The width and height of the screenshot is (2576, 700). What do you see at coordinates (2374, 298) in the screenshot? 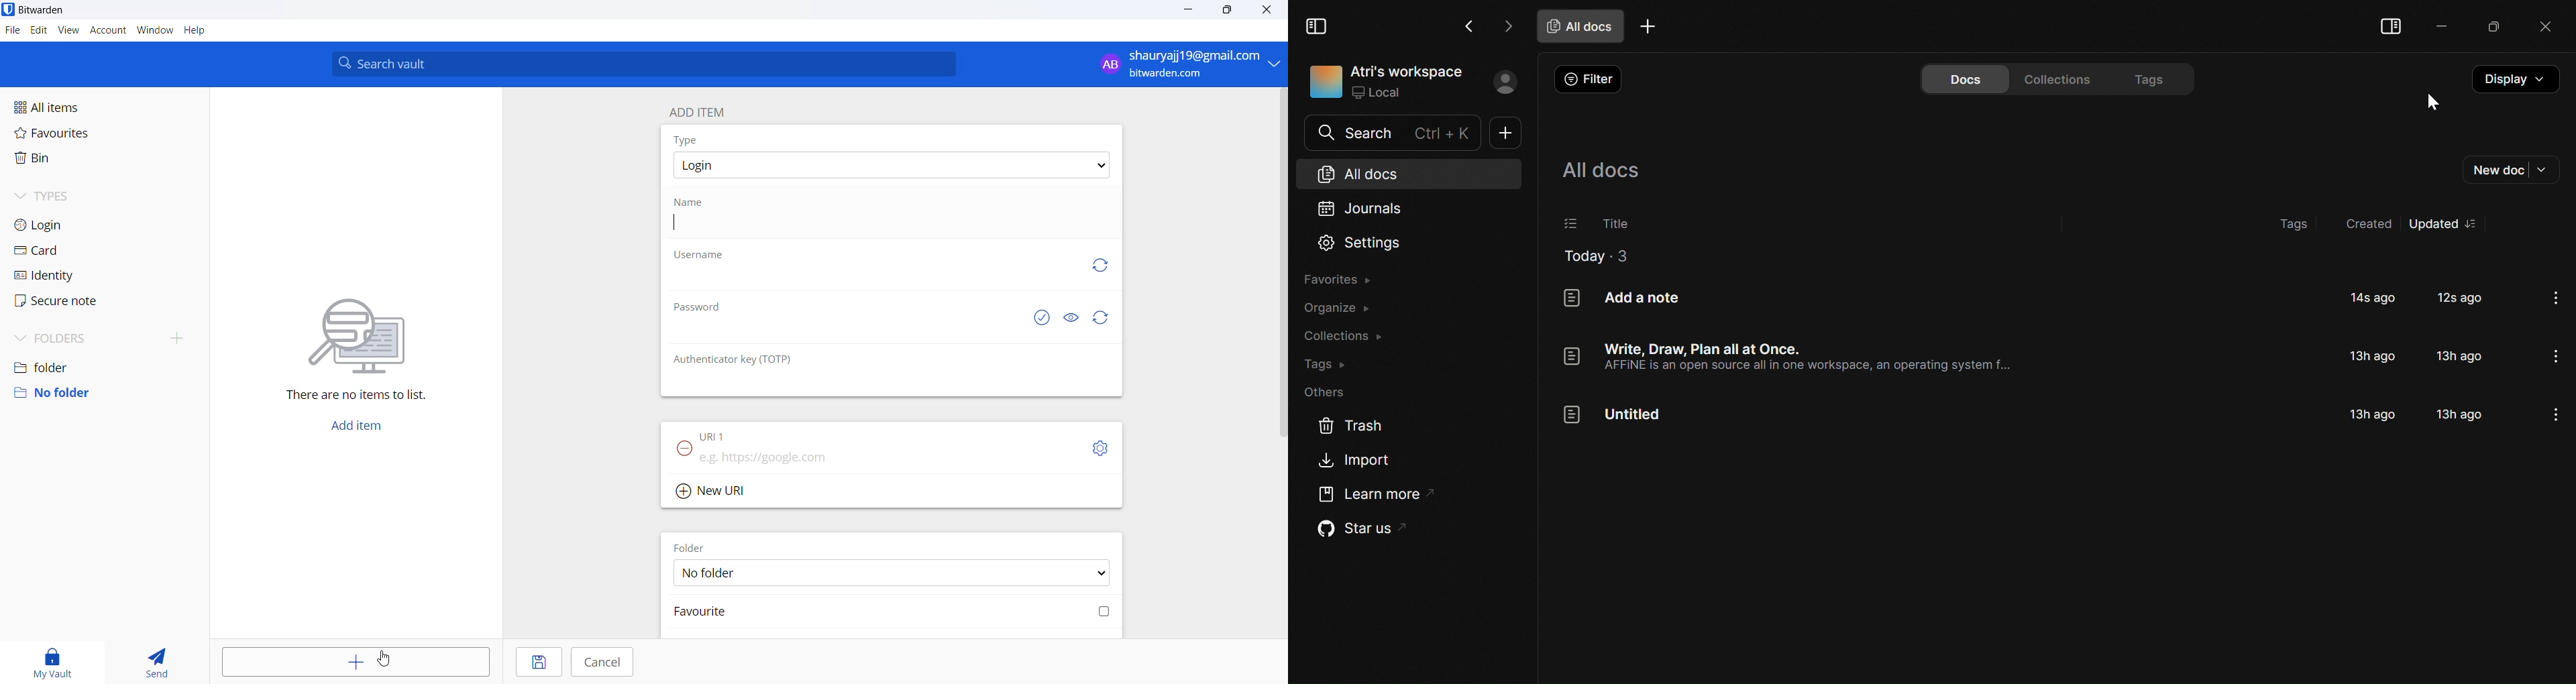
I see `14s ago` at bounding box center [2374, 298].